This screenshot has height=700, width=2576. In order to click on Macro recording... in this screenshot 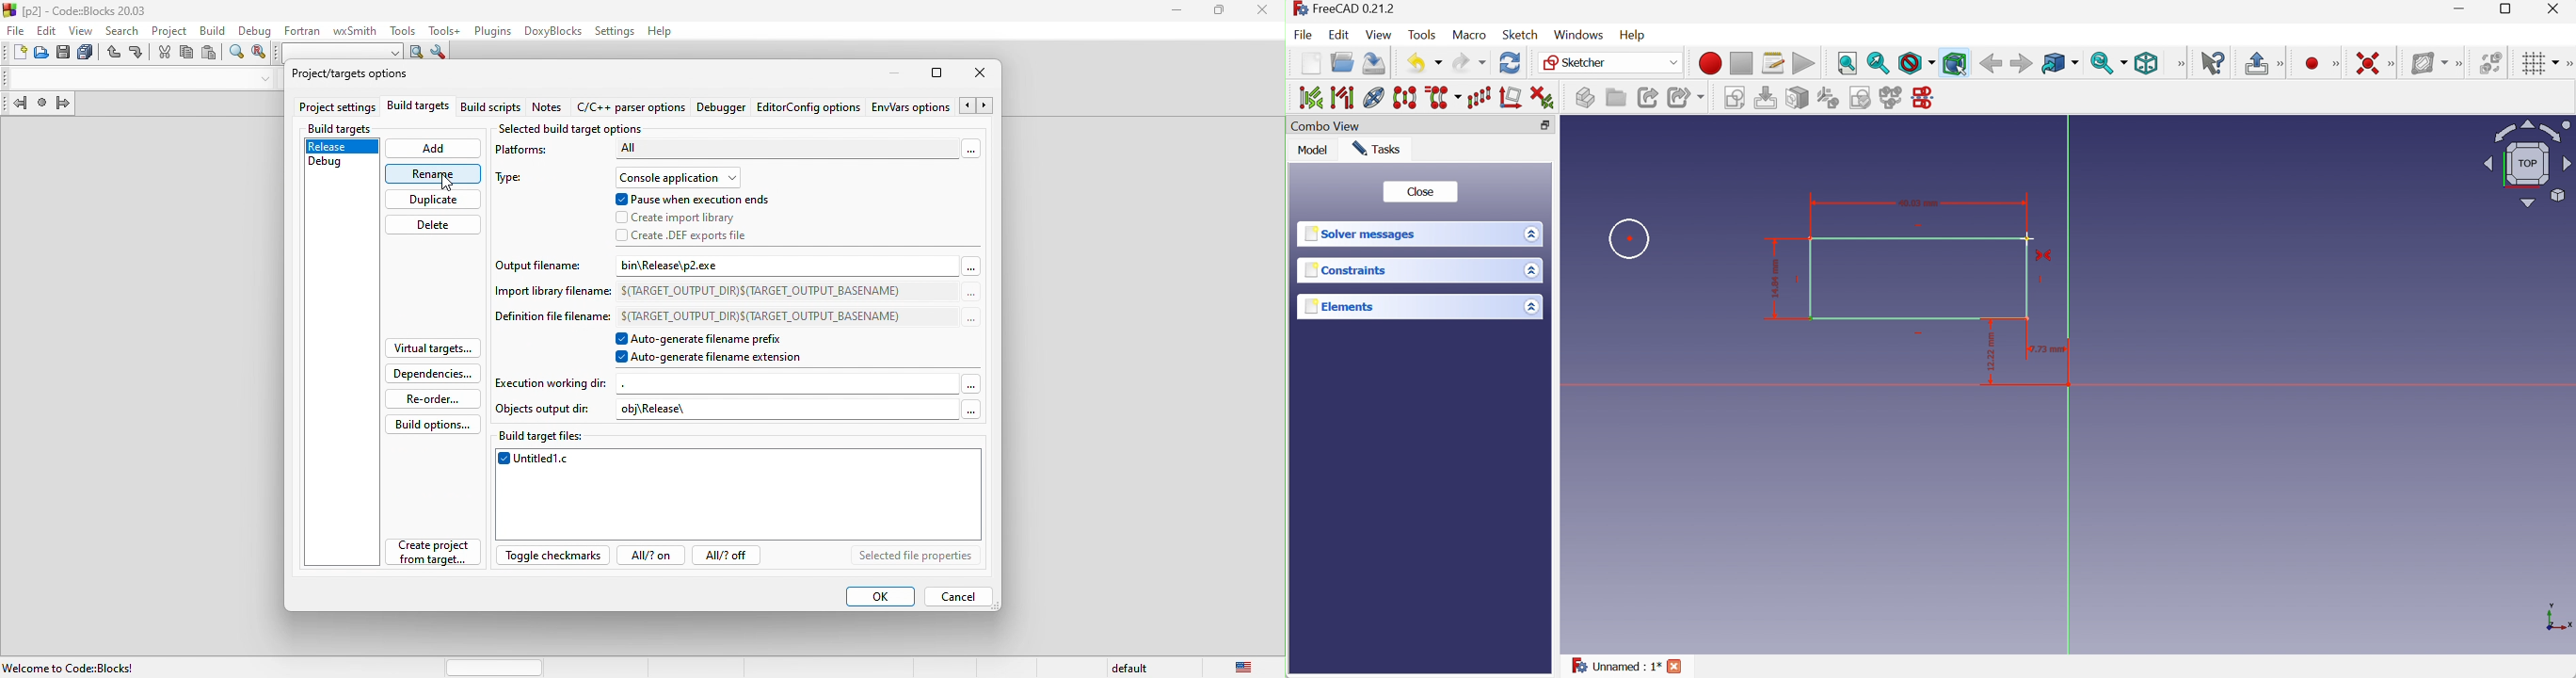, I will do `click(1710, 63)`.